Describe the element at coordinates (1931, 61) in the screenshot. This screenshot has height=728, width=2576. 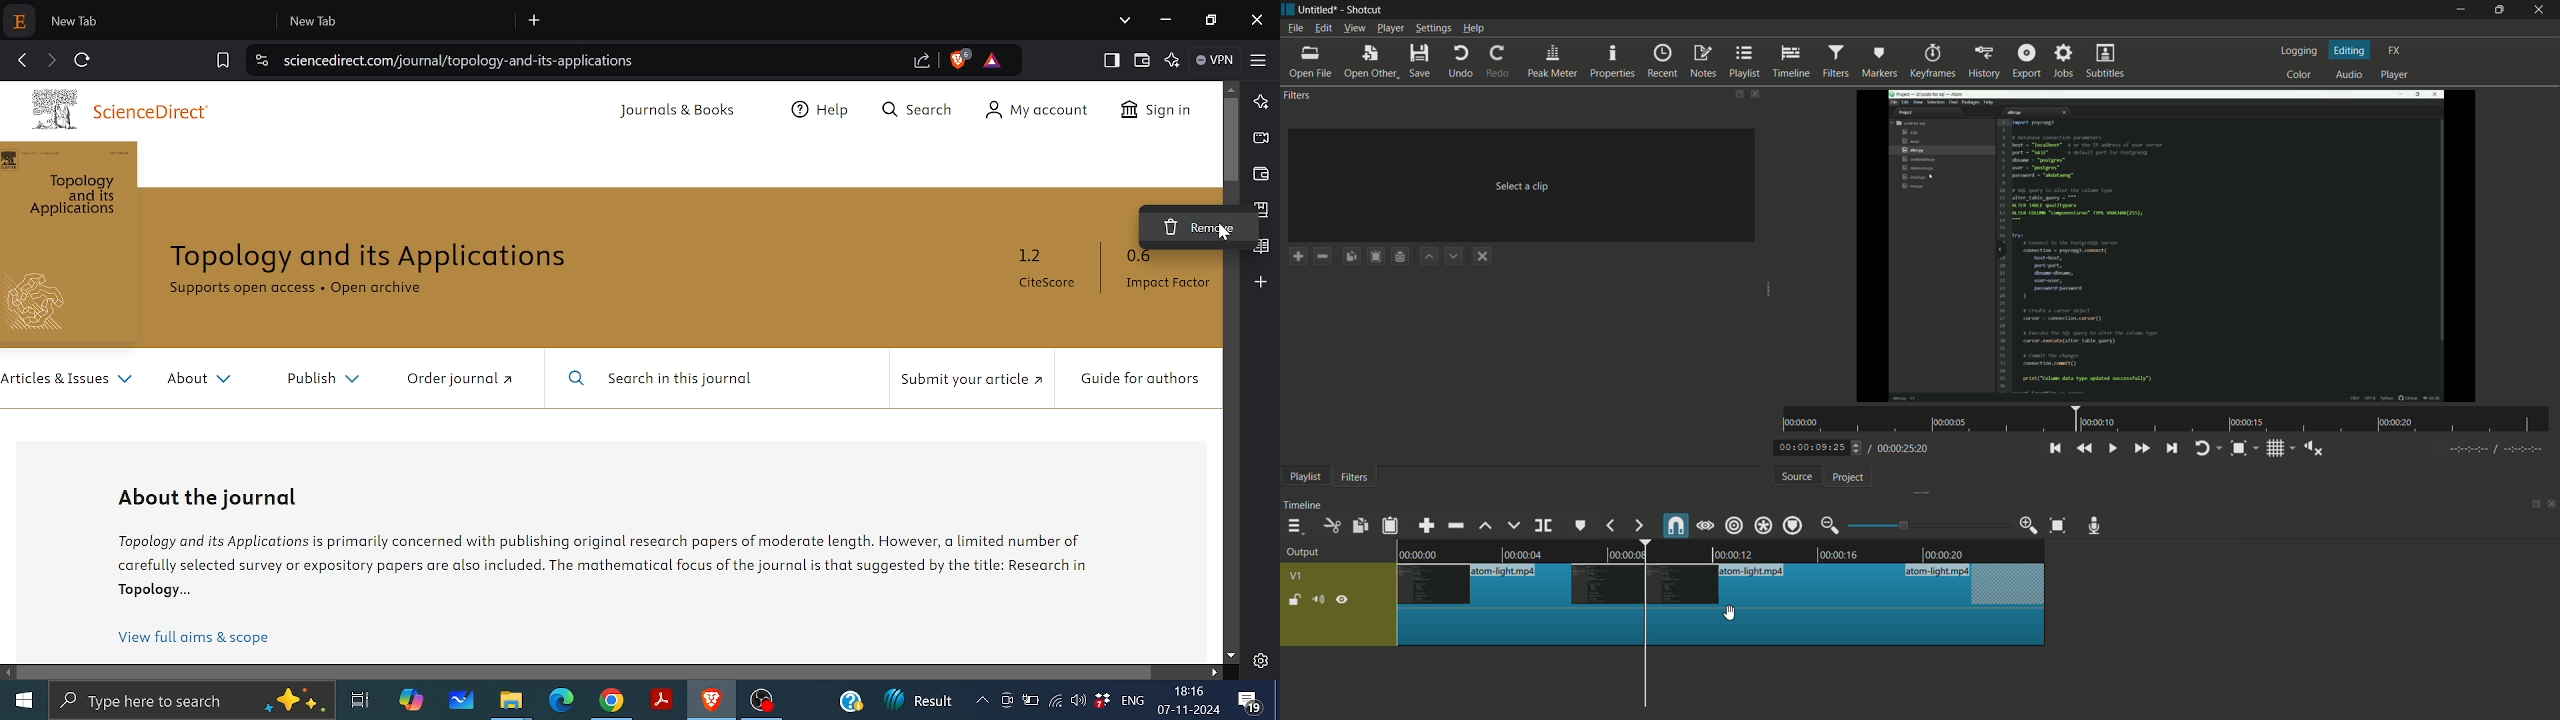
I see `keyframes` at that location.